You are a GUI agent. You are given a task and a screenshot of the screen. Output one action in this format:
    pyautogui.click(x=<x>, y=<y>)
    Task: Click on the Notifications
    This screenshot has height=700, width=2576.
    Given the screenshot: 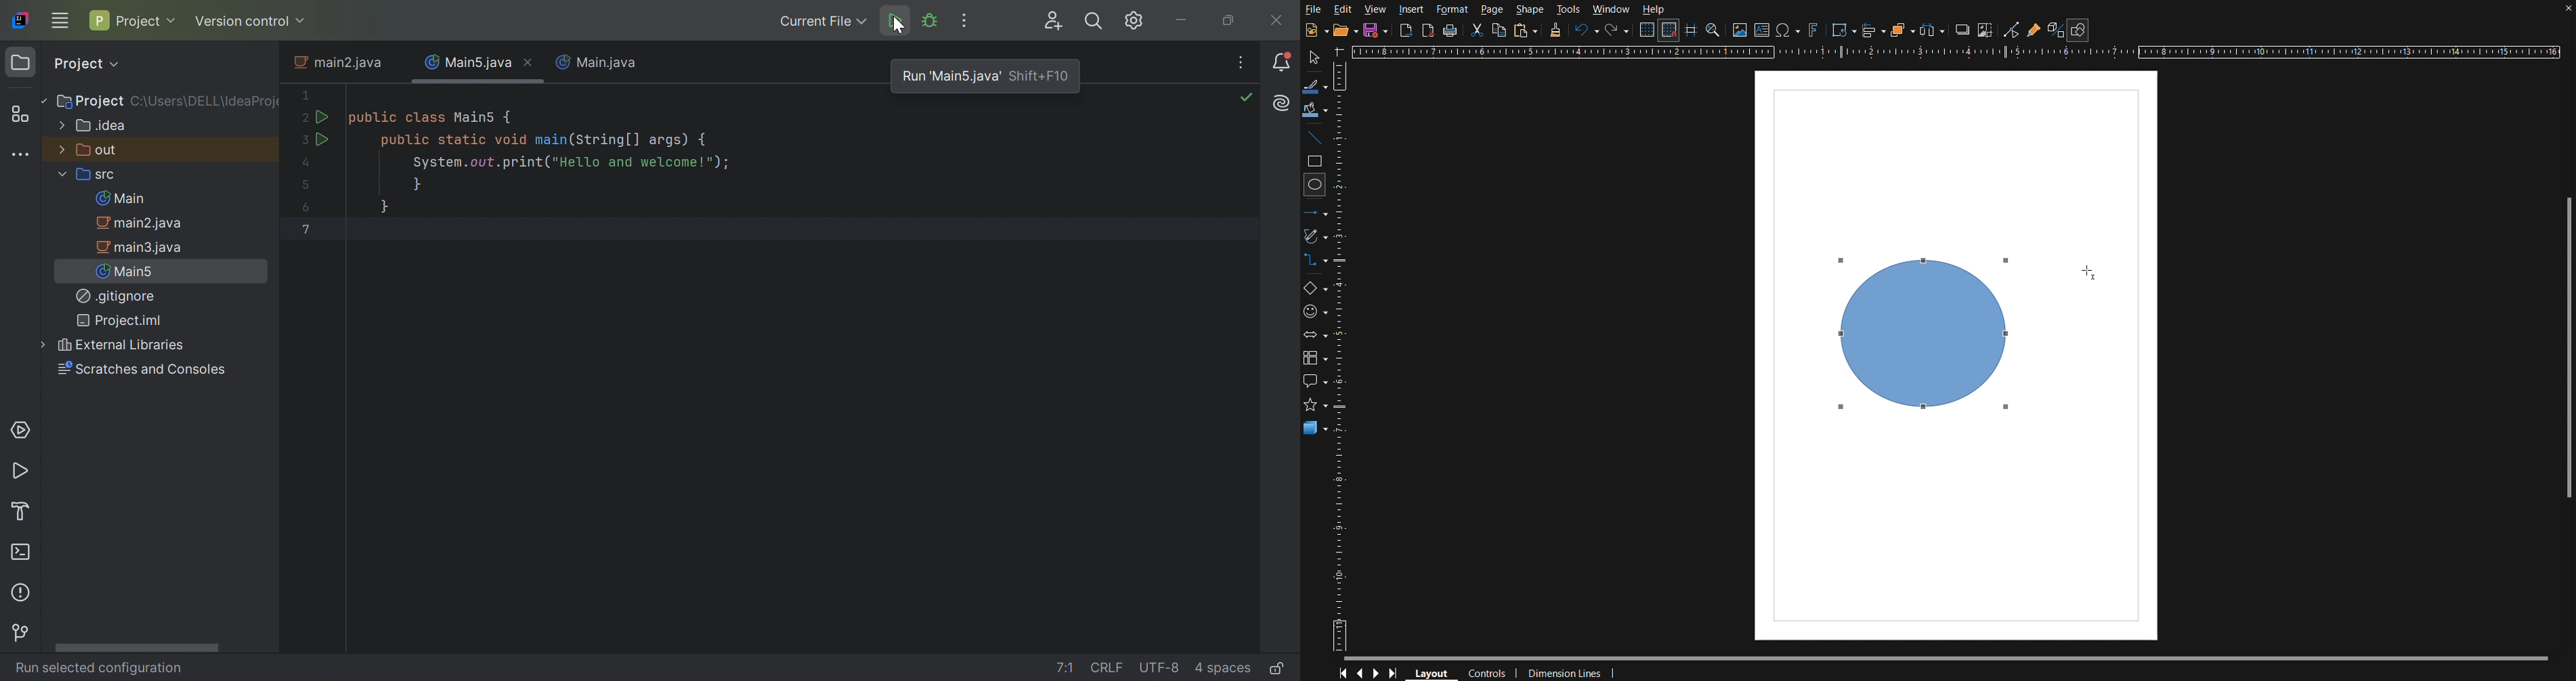 What is the action you would take?
    pyautogui.click(x=1285, y=61)
    